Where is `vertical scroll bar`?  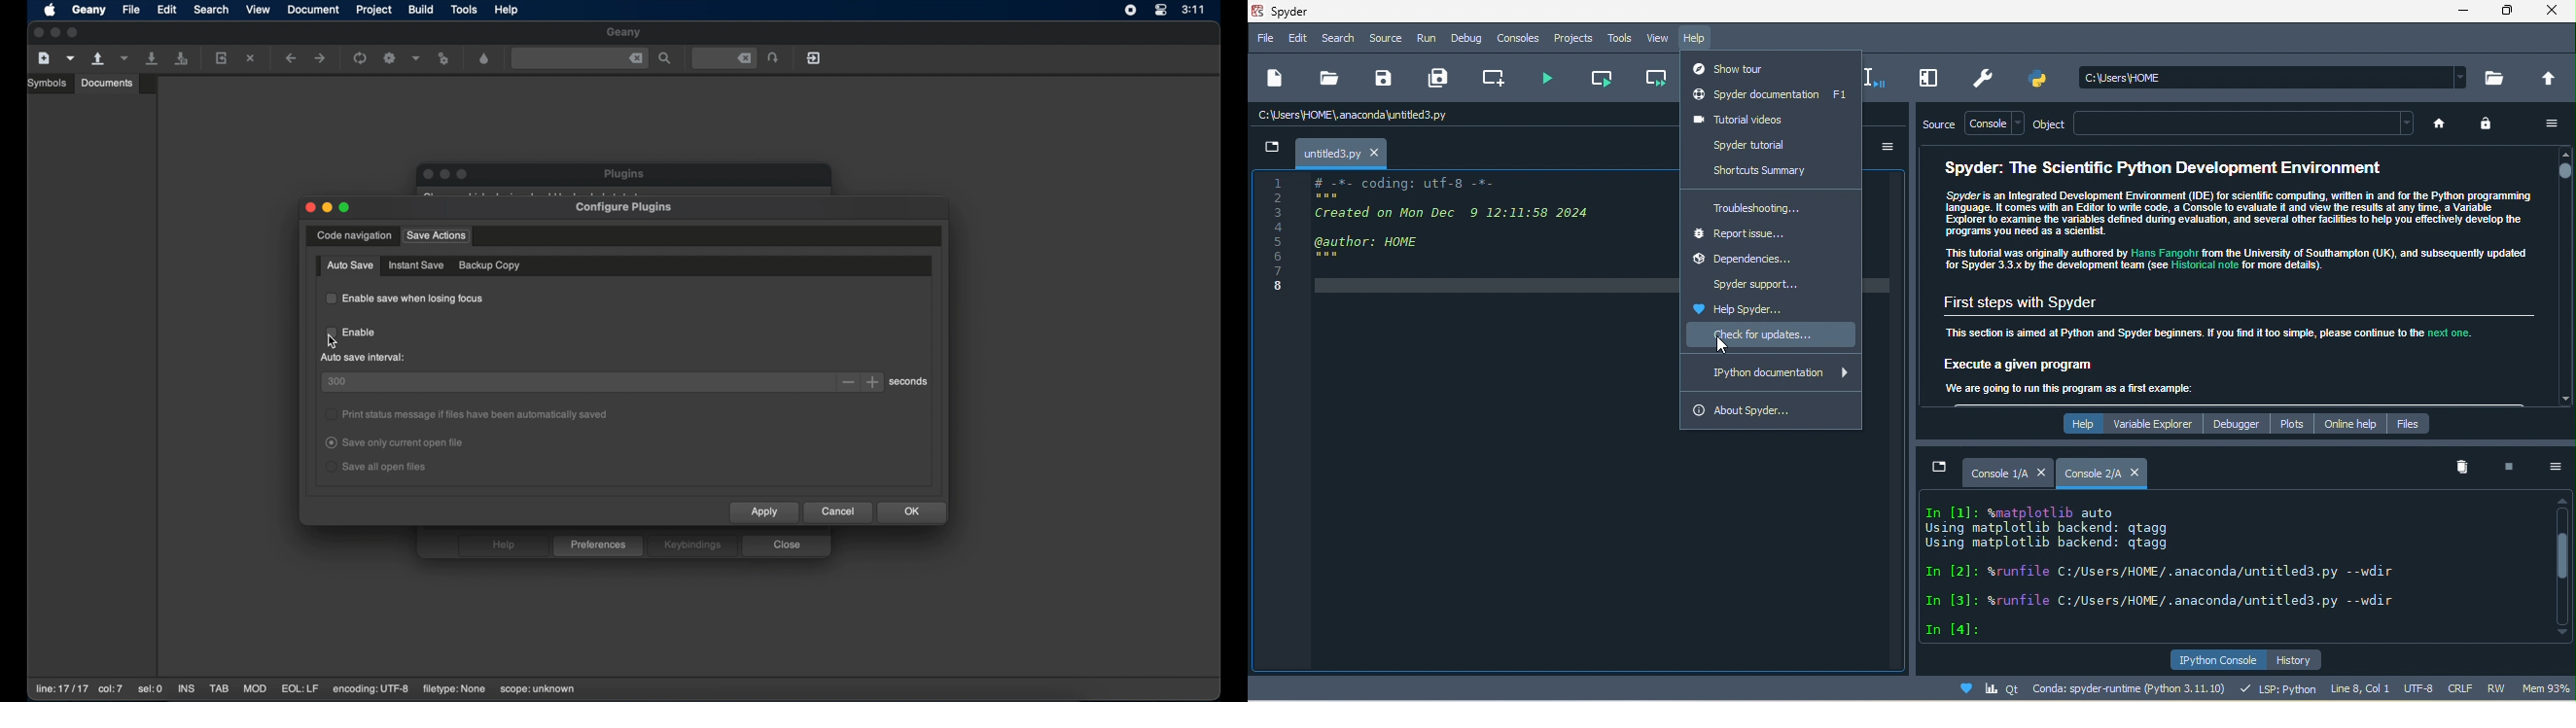 vertical scroll bar is located at coordinates (2562, 278).